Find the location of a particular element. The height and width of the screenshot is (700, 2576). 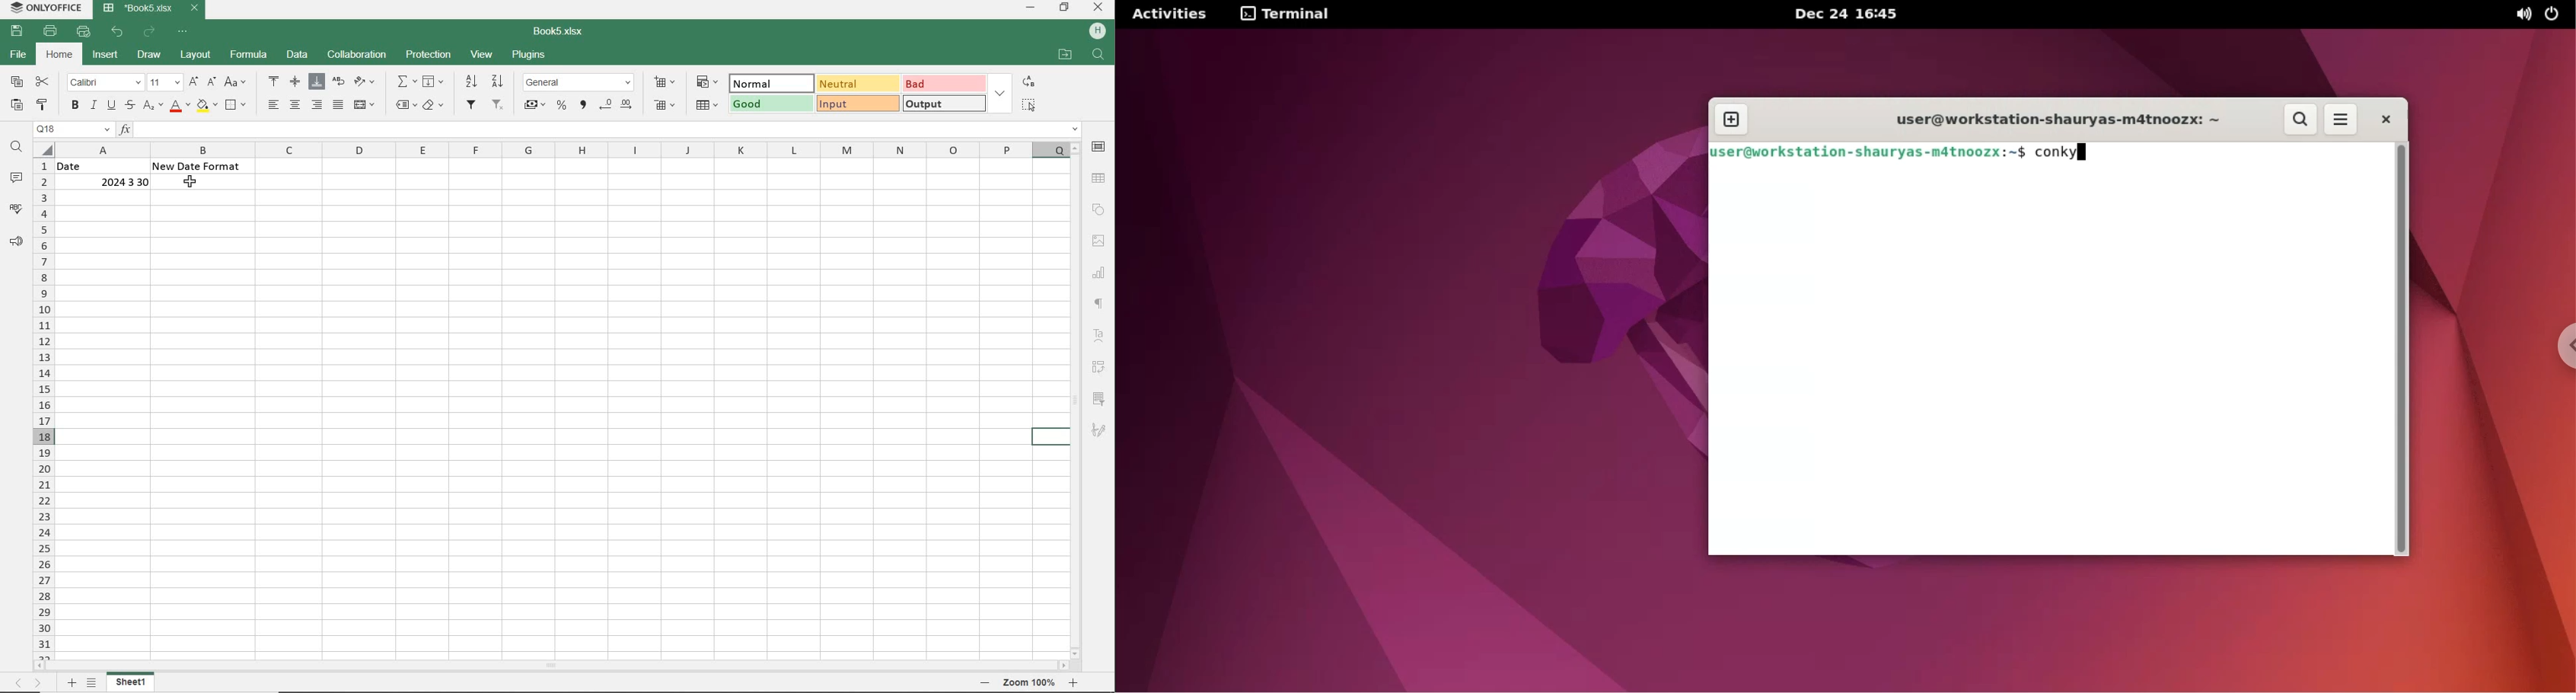

QUICK PRINT is located at coordinates (84, 31).